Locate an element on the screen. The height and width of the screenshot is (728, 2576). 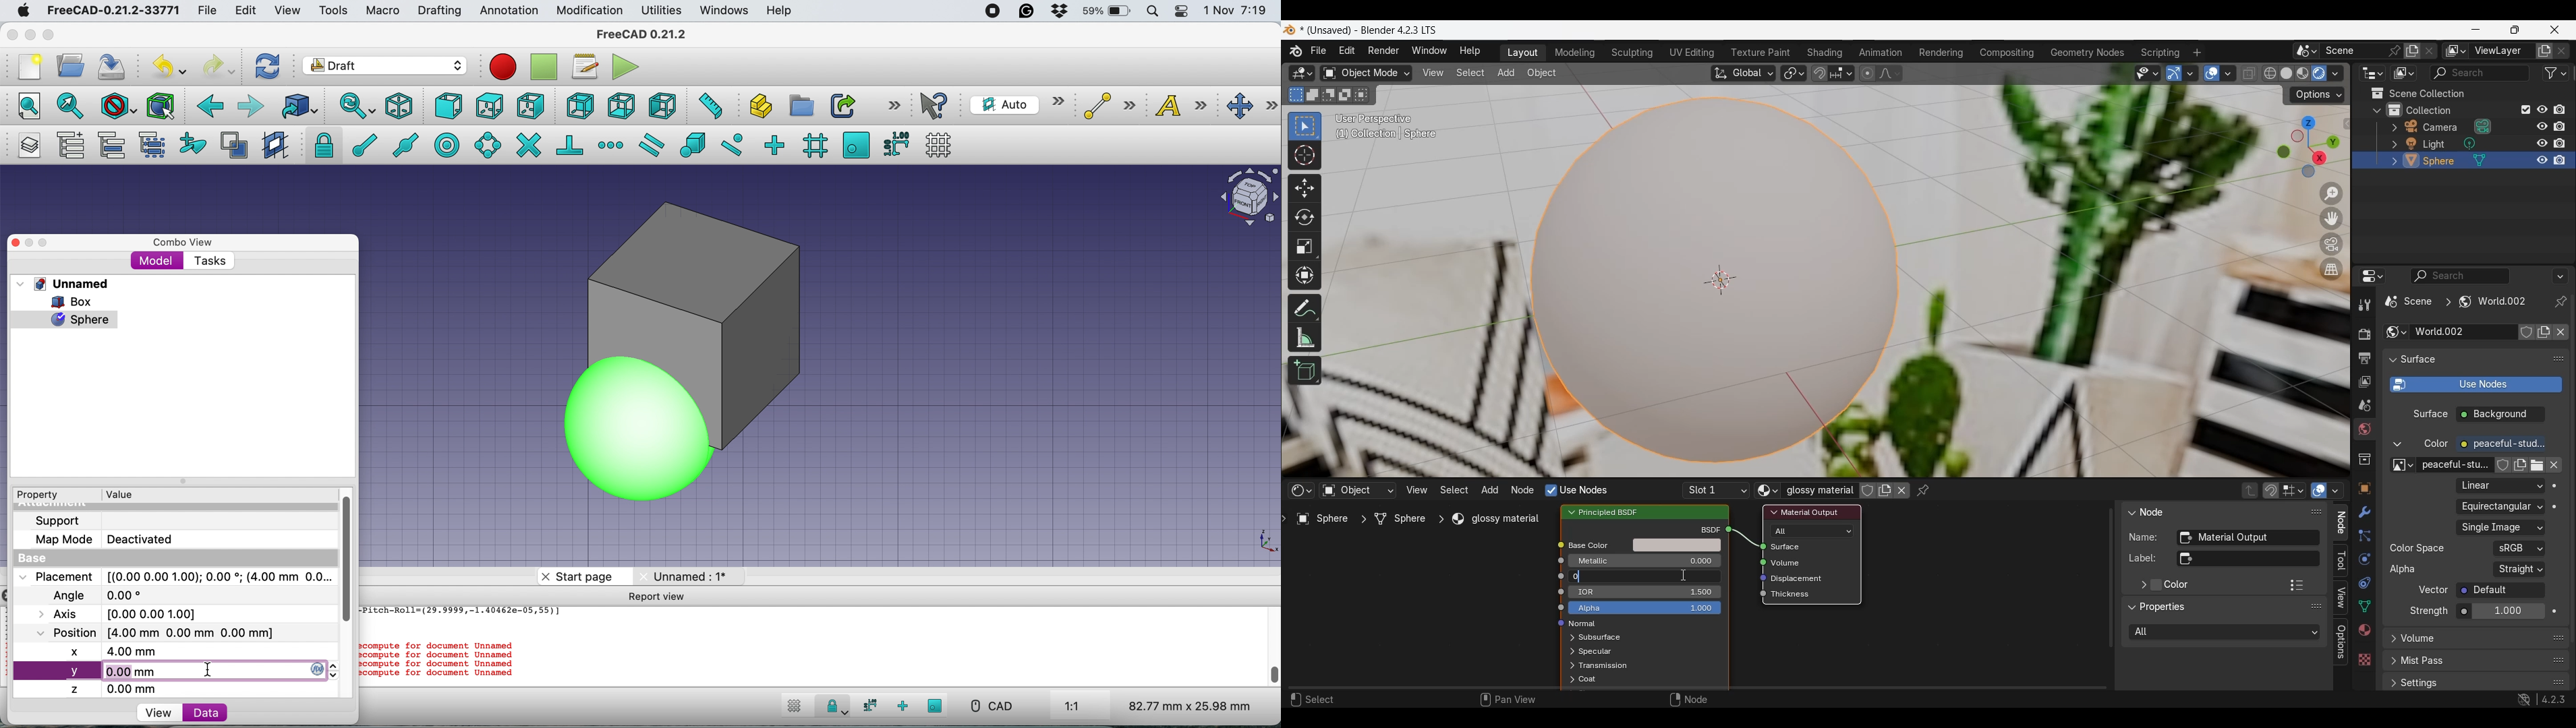
current working plane is located at coordinates (1015, 104).